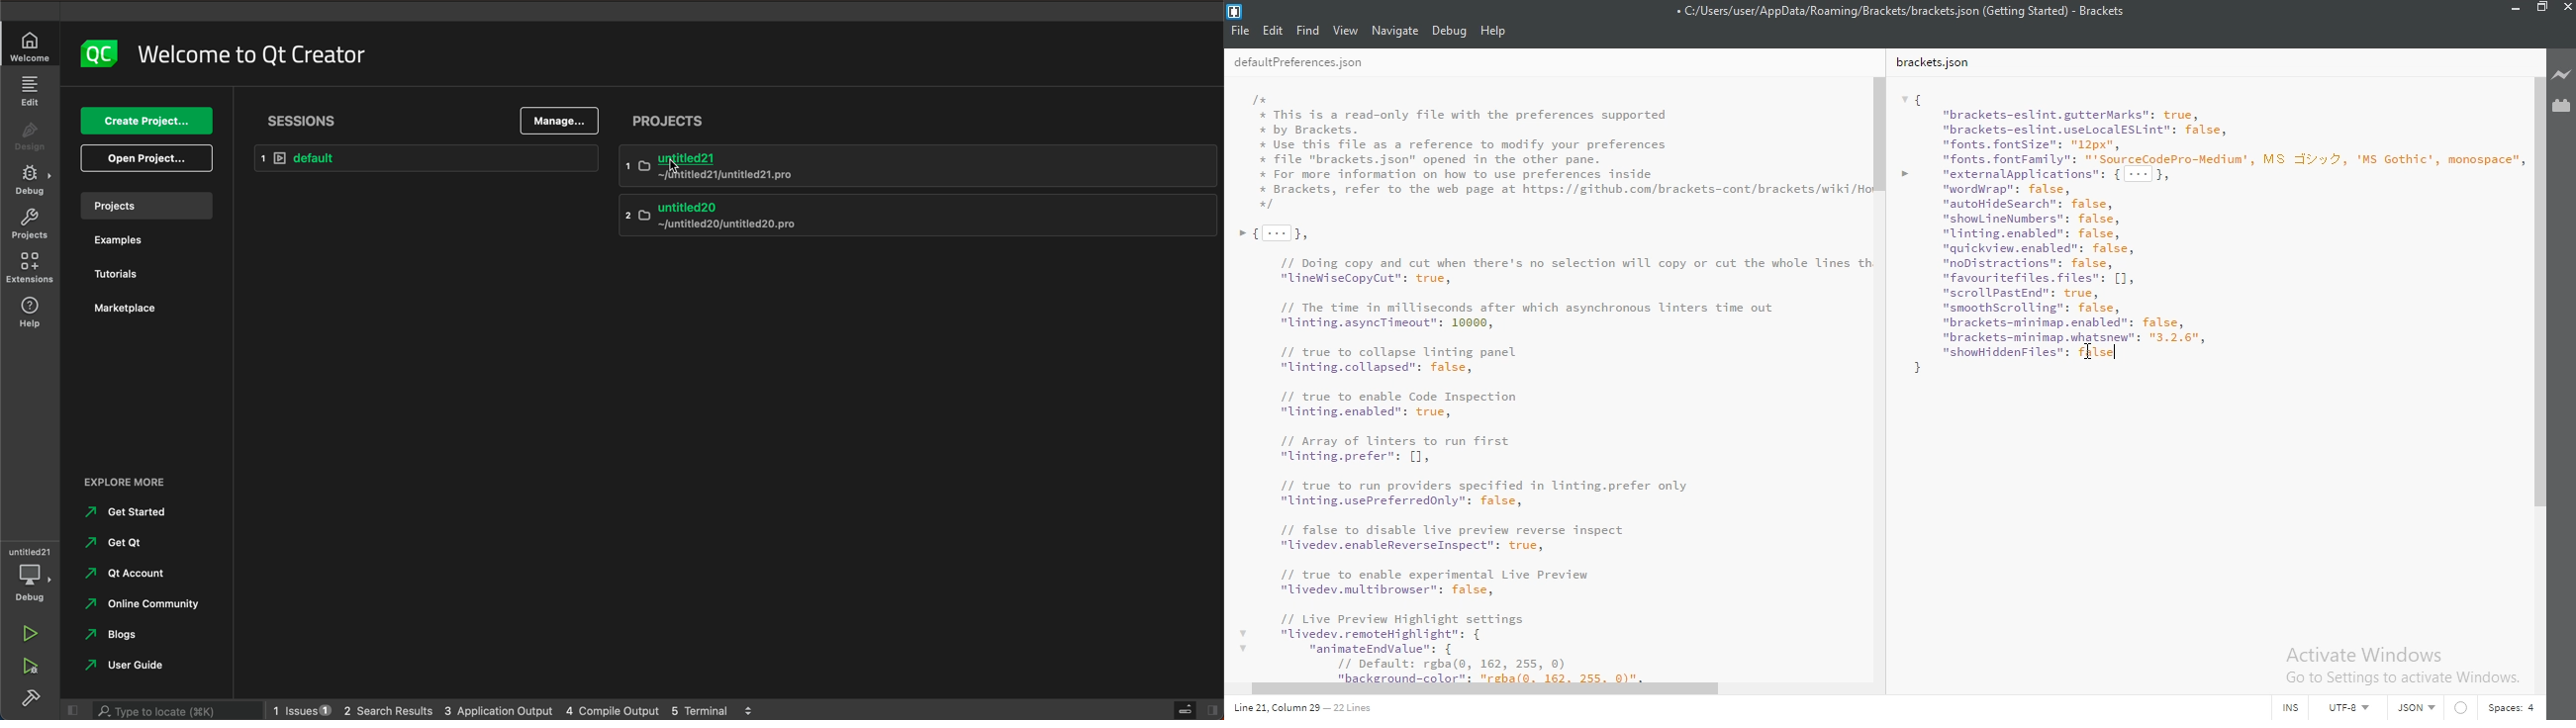 The height and width of the screenshot is (728, 2576). I want to click on create, so click(147, 120).